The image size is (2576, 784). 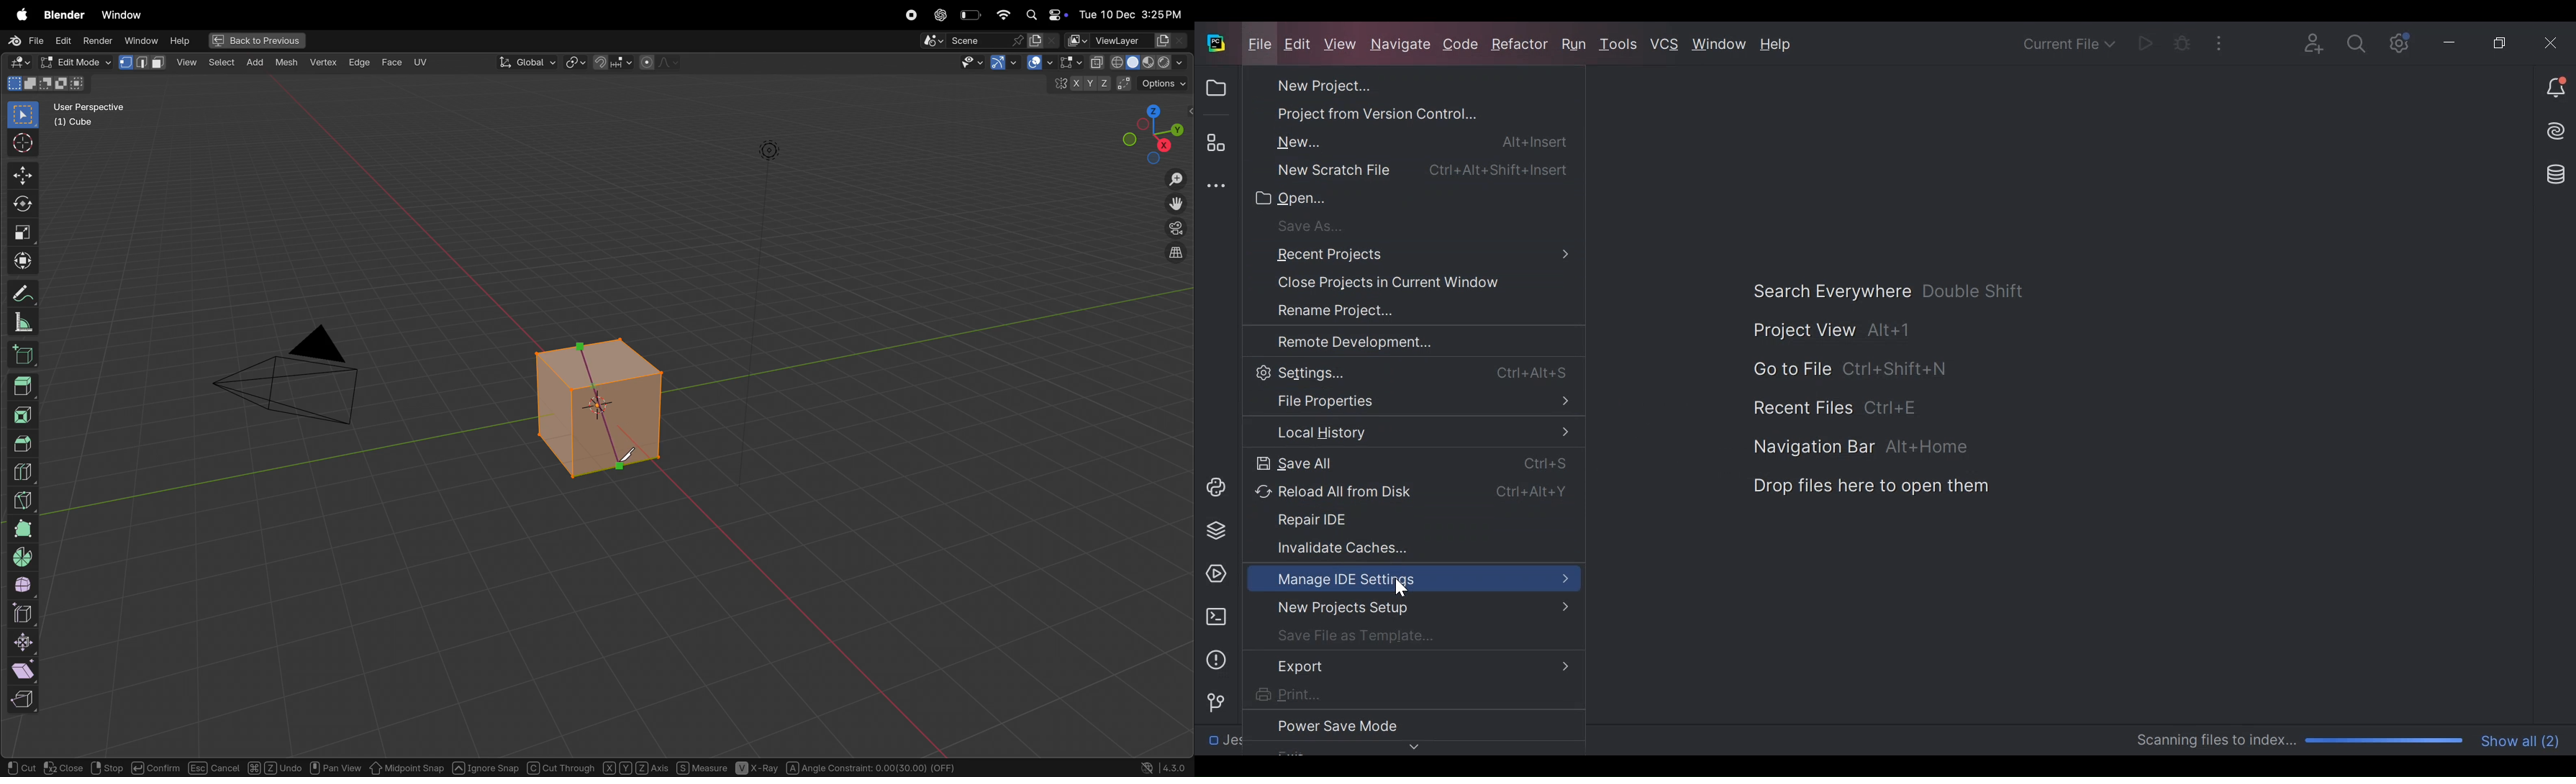 What do you see at coordinates (17, 15) in the screenshot?
I see `Apple menu` at bounding box center [17, 15].